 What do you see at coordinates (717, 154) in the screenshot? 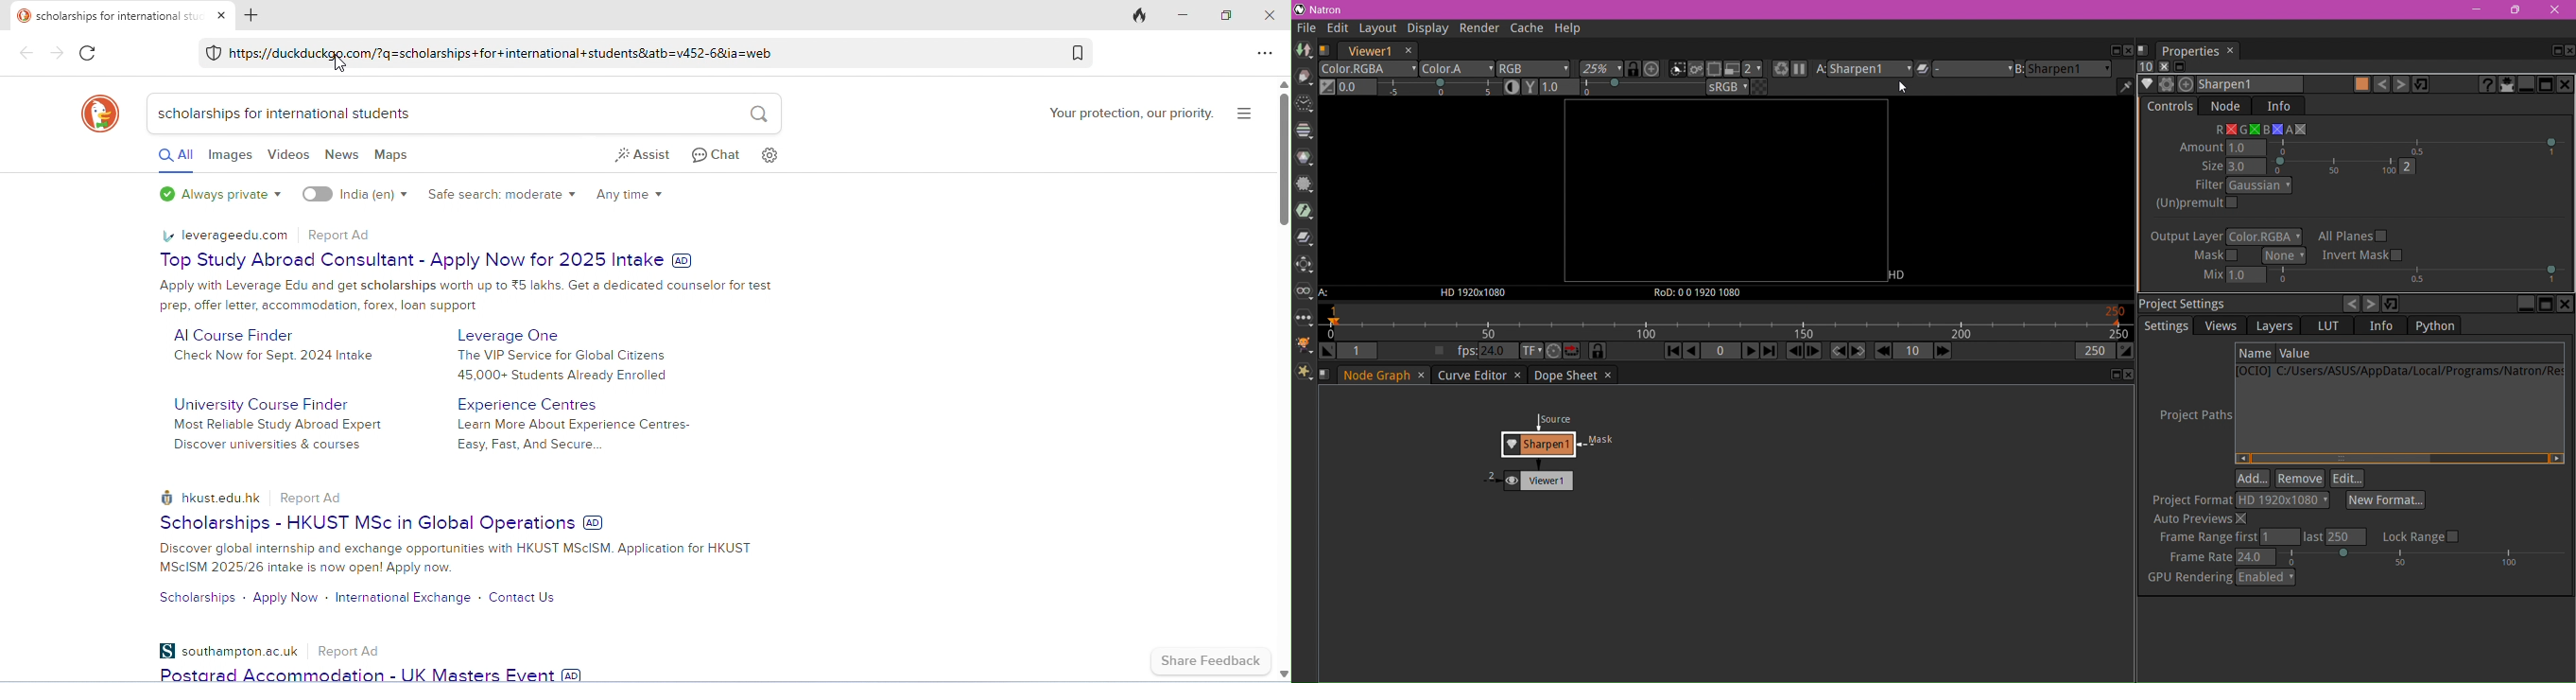
I see `chat` at bounding box center [717, 154].